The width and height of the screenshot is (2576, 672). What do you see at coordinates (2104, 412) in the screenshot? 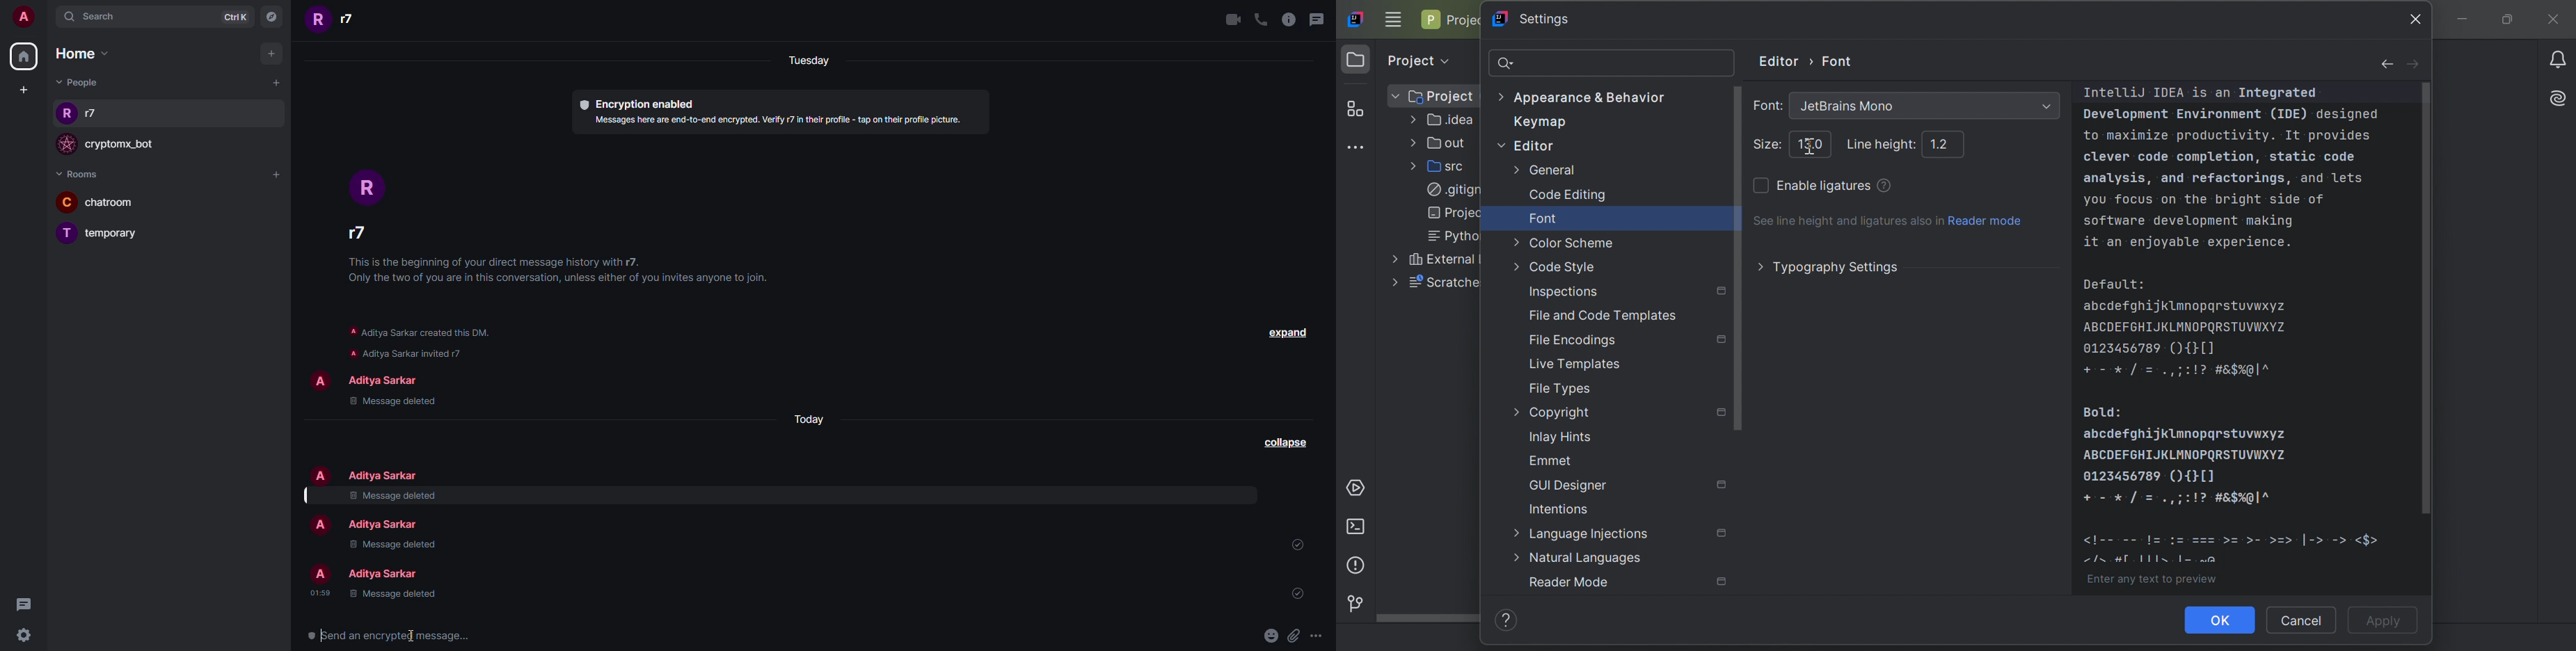
I see `Bold:` at bounding box center [2104, 412].